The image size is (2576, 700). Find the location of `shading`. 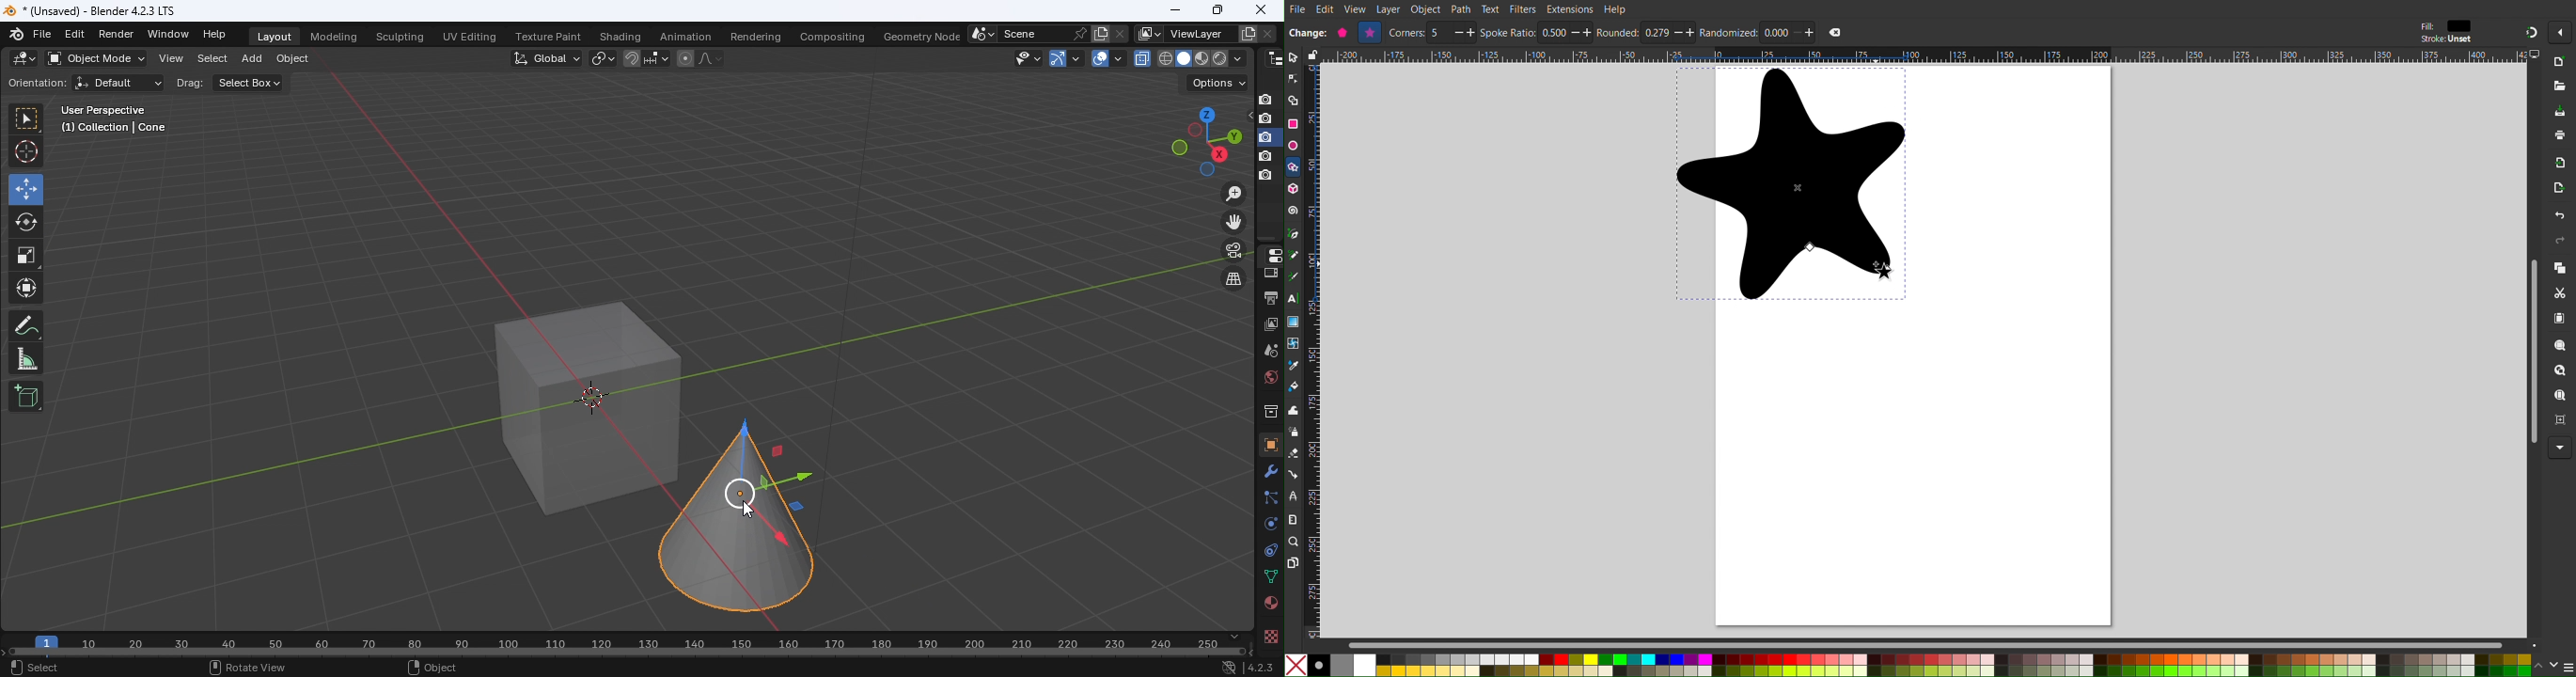

shading is located at coordinates (1236, 57).